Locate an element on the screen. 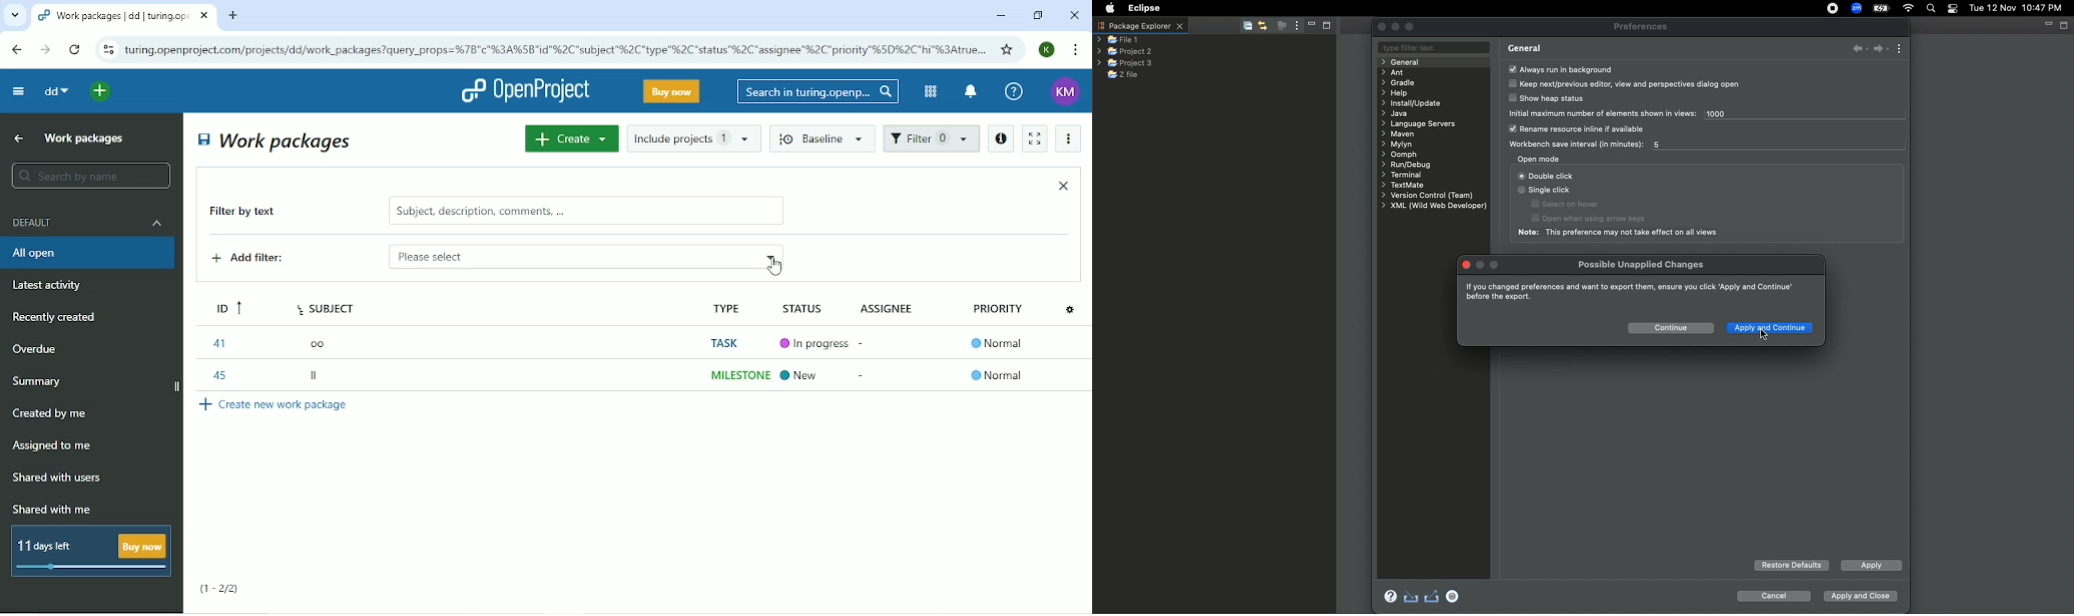 Image resolution: width=2100 pixels, height=616 pixels. Buy now is located at coordinates (672, 91).